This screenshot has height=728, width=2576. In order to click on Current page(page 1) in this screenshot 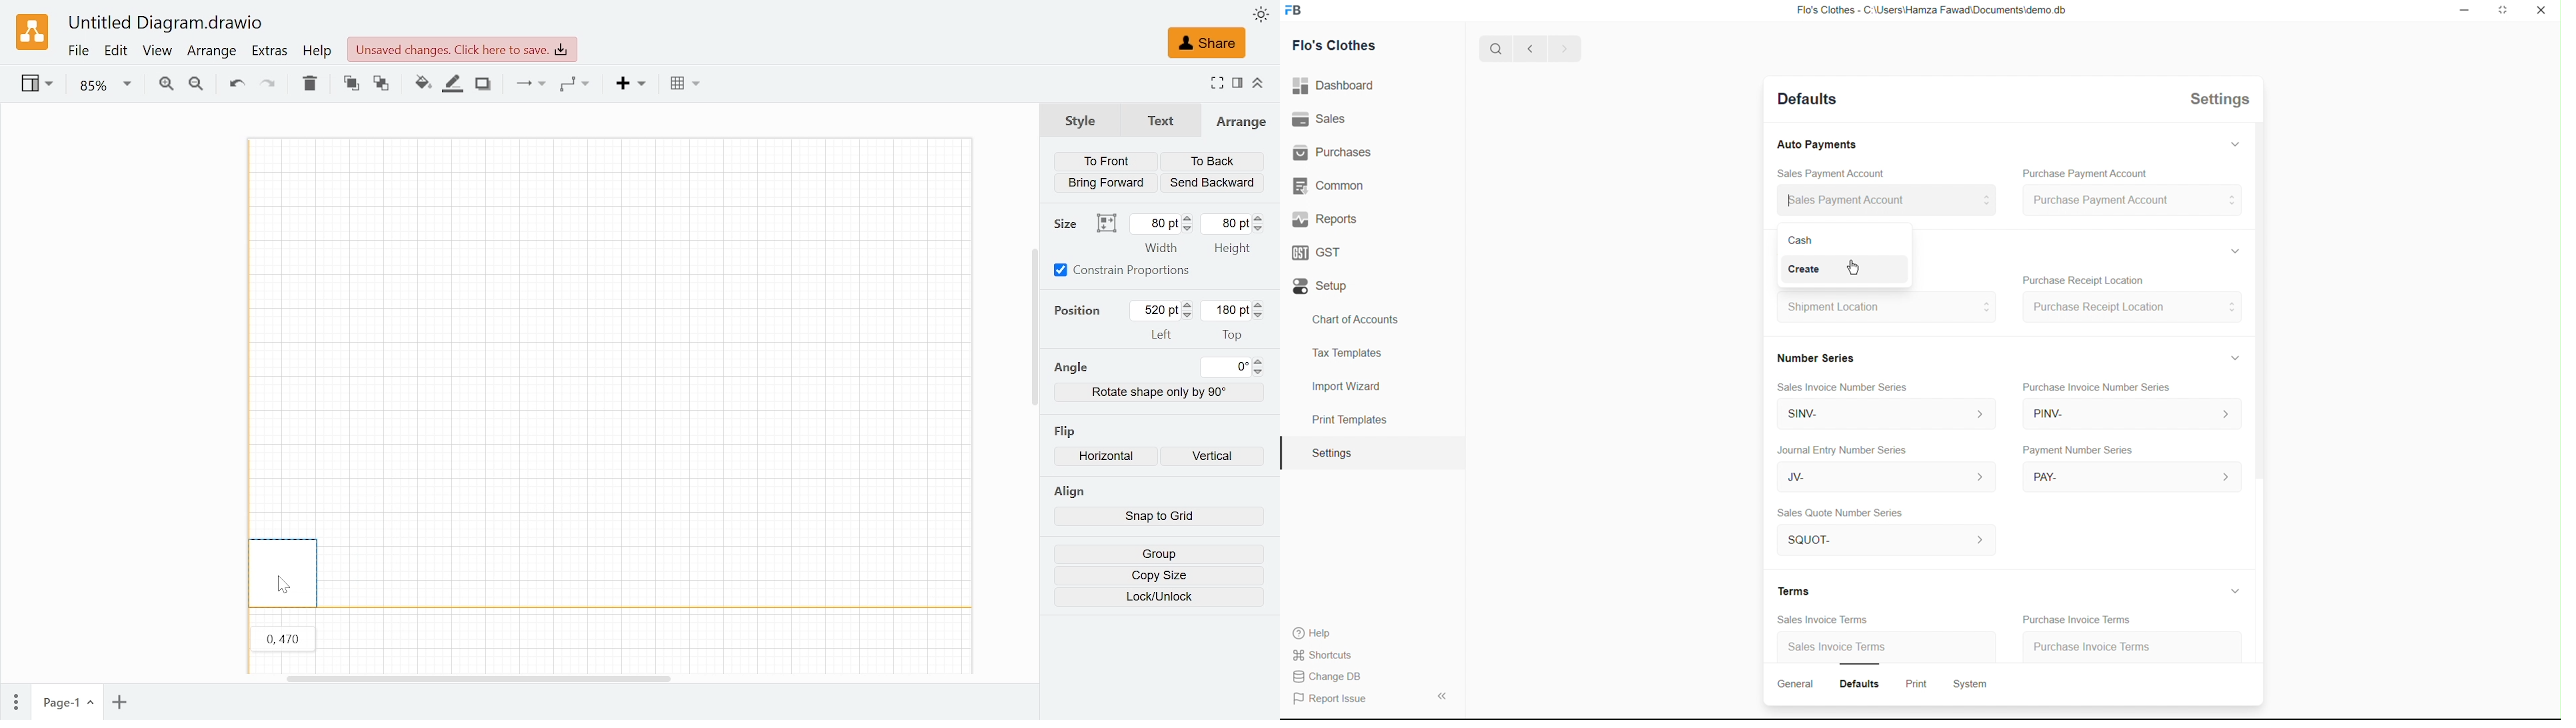, I will do `click(65, 702)`.